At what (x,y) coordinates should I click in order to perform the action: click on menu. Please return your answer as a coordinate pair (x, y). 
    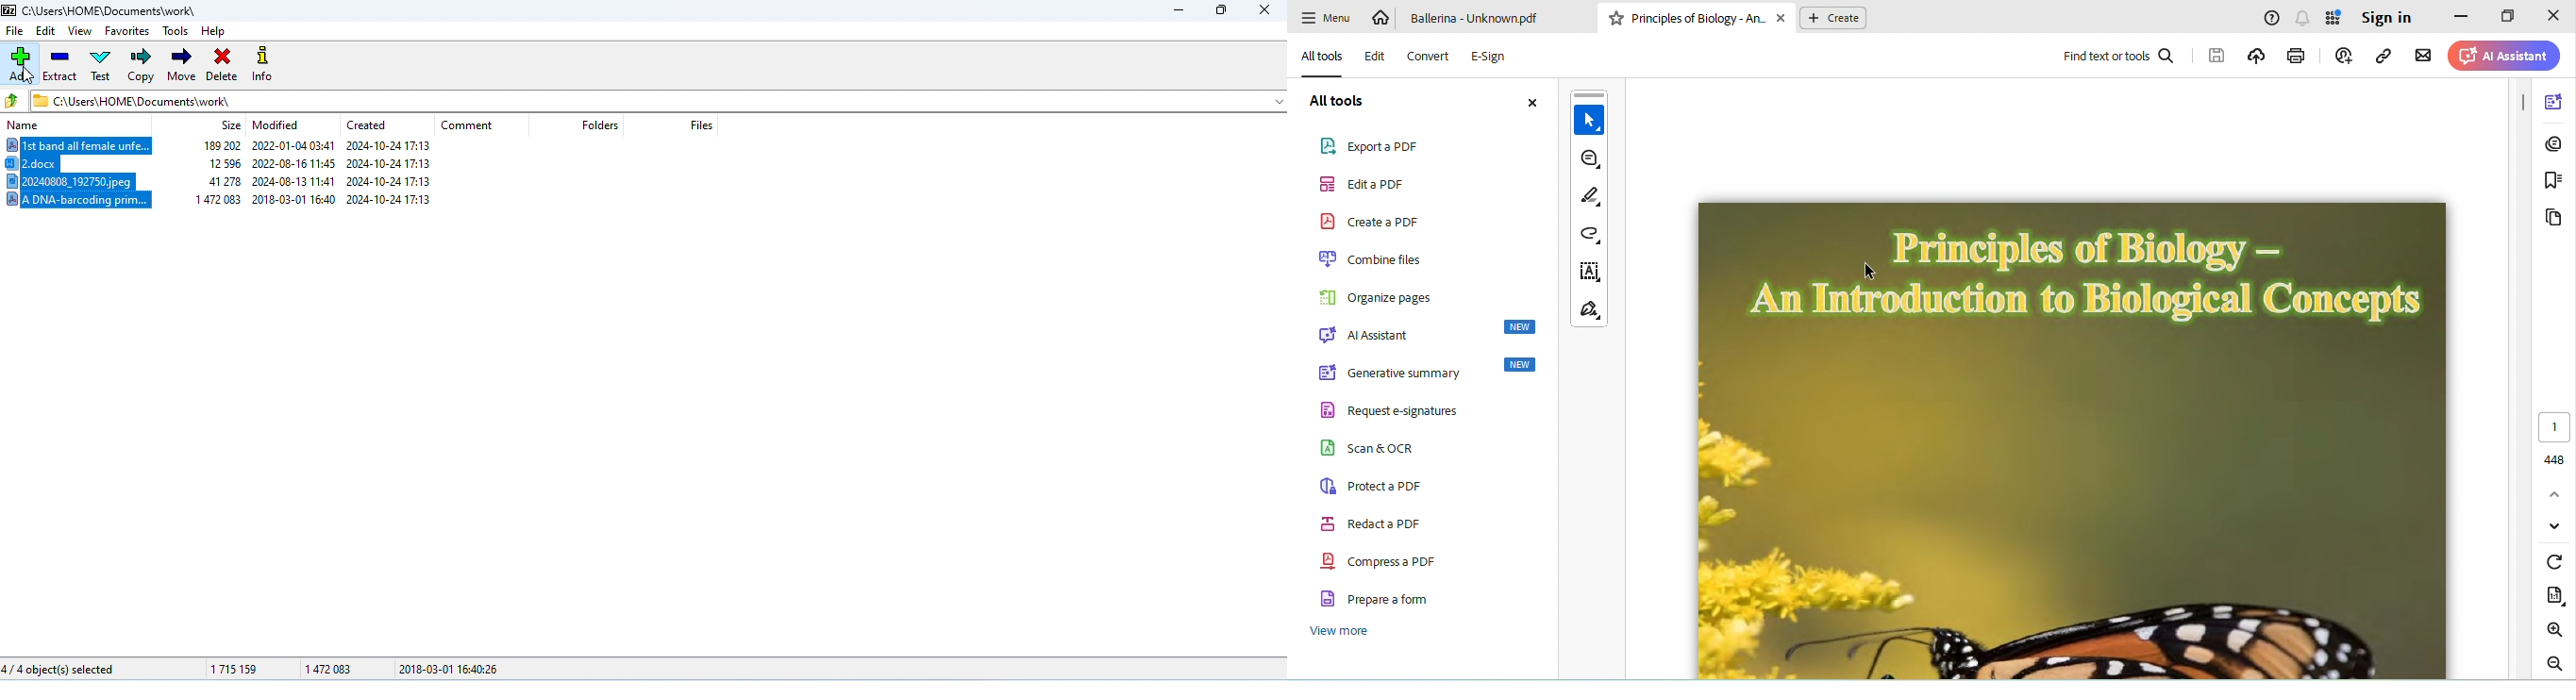
    Looking at the image, I should click on (1326, 19).